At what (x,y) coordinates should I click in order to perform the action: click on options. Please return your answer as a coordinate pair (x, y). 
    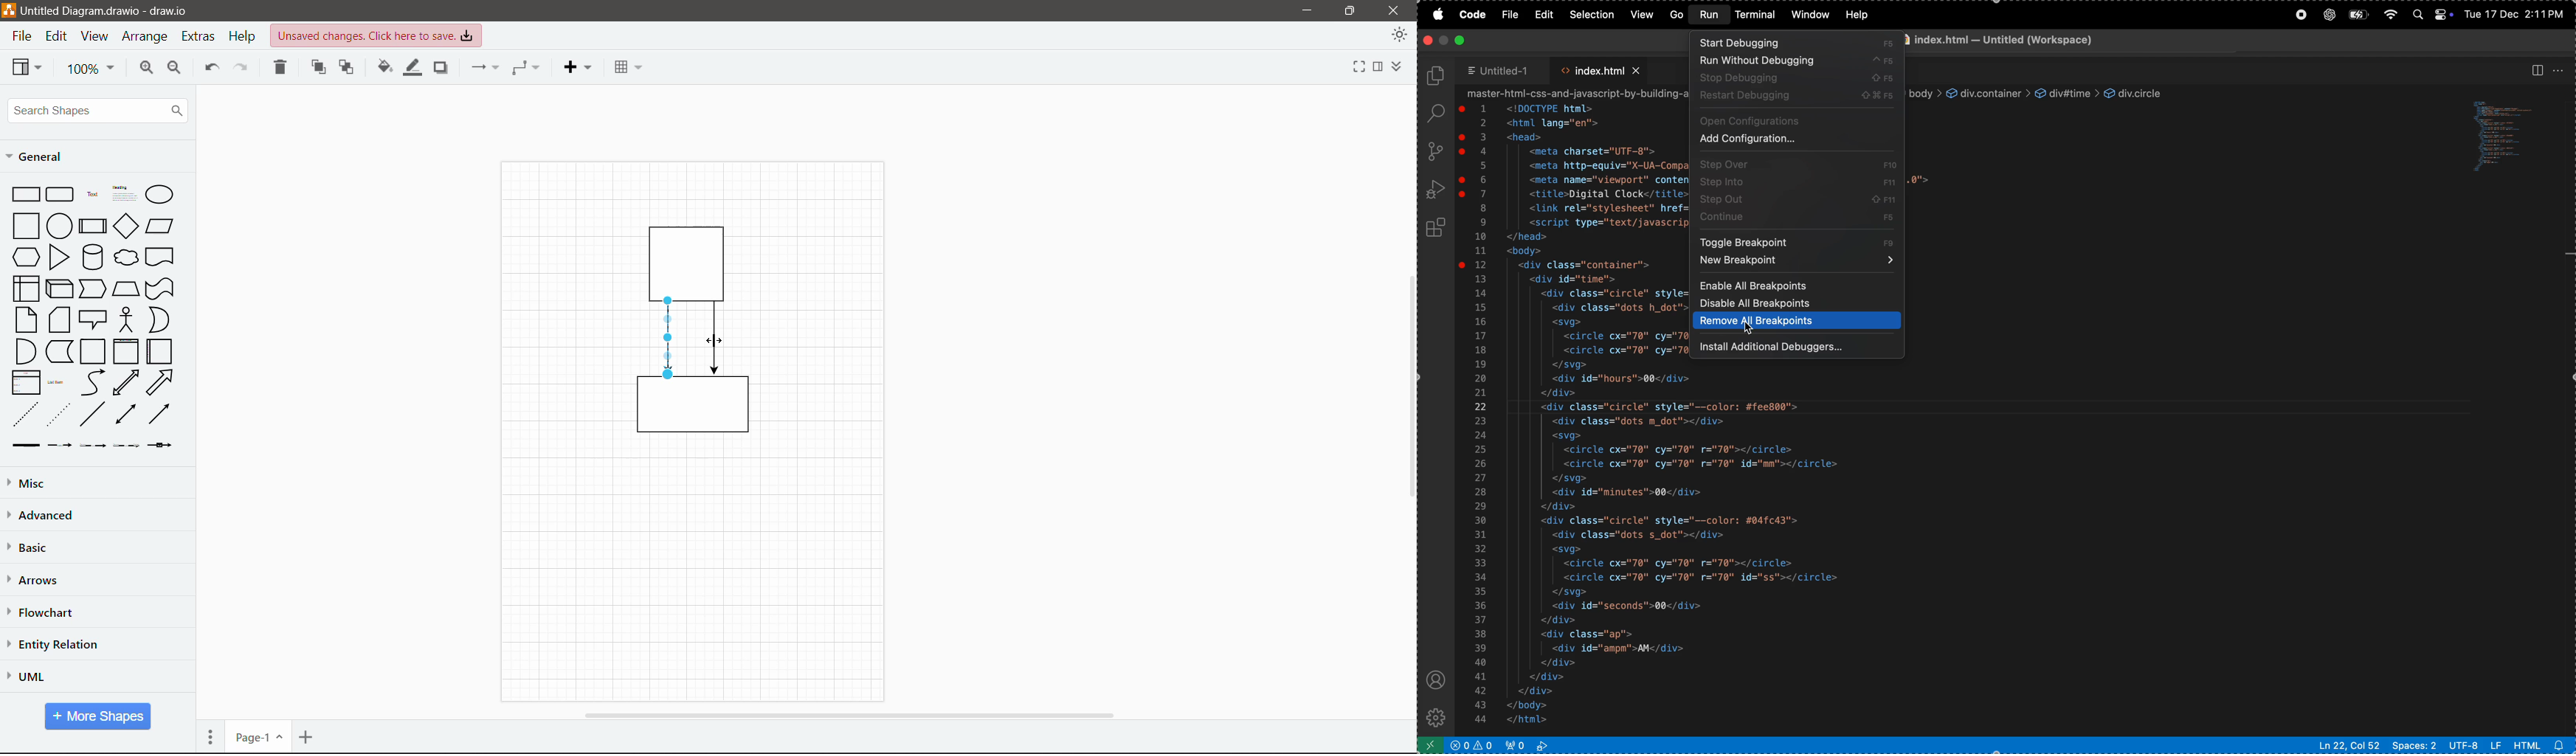
    Looking at the image, I should click on (2561, 68).